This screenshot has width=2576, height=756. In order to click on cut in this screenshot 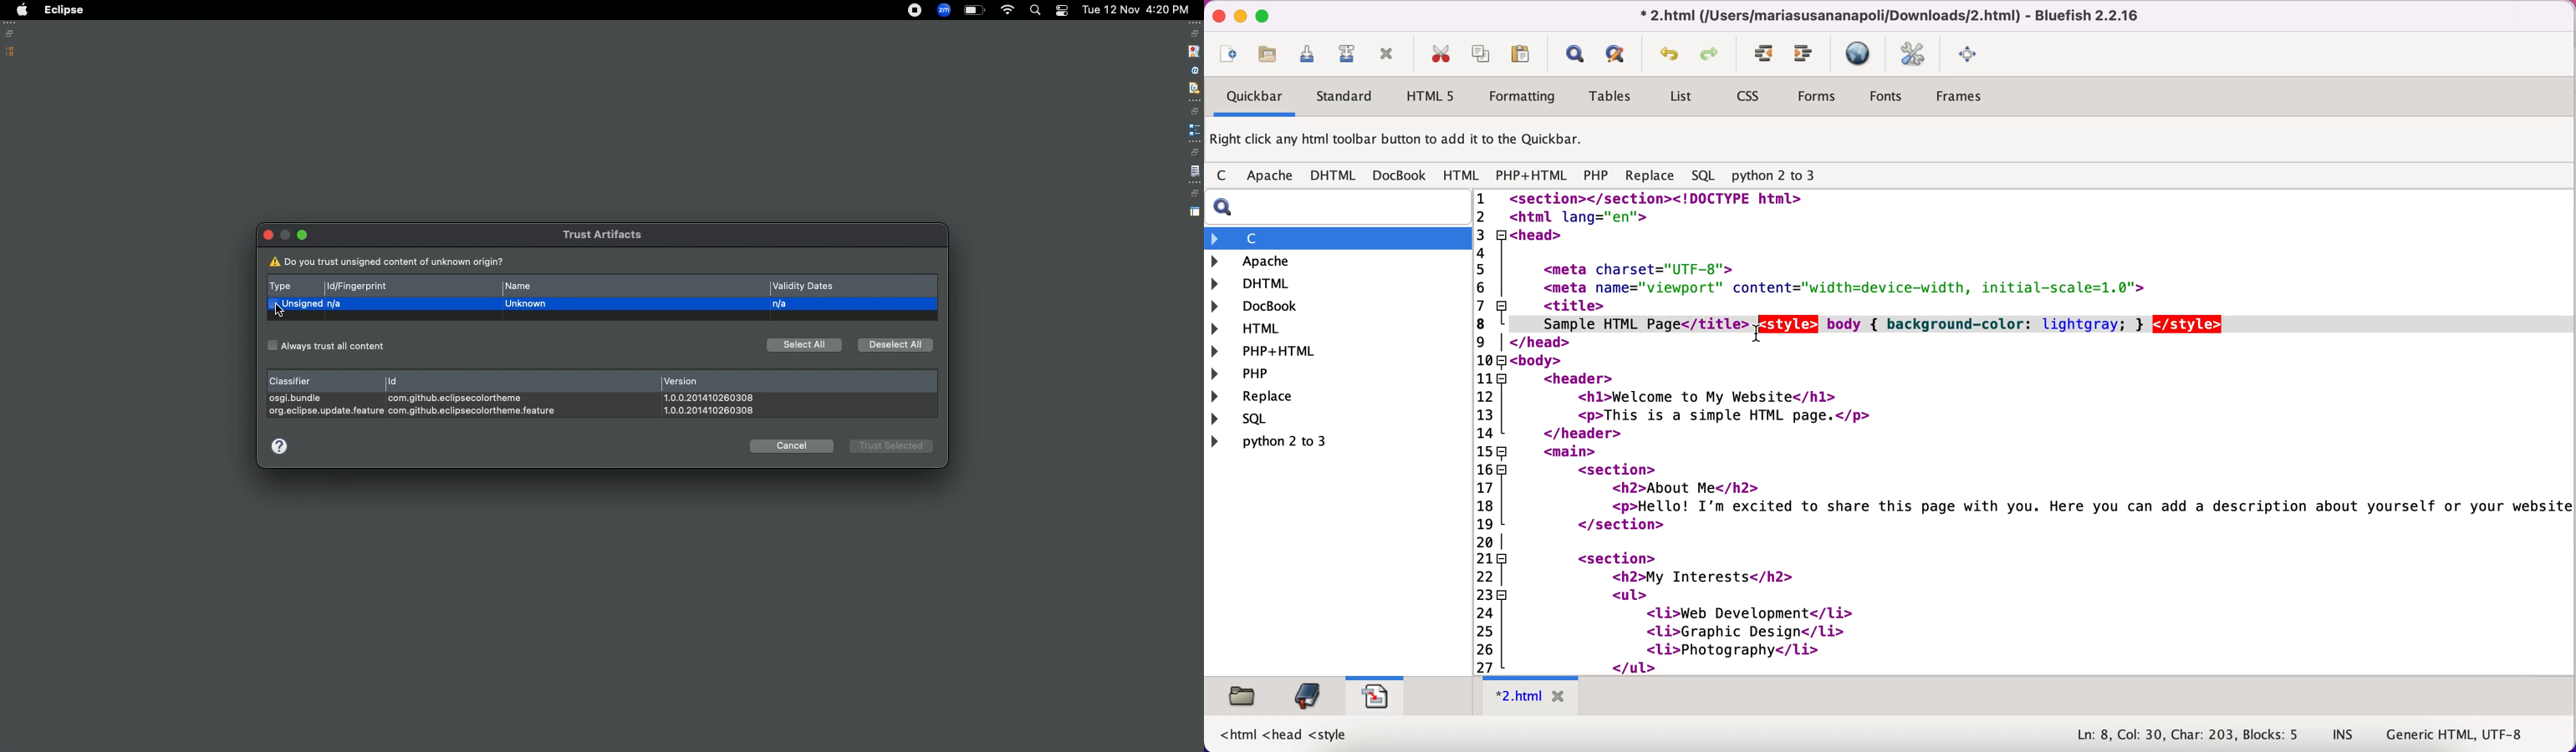, I will do `click(1440, 54)`.